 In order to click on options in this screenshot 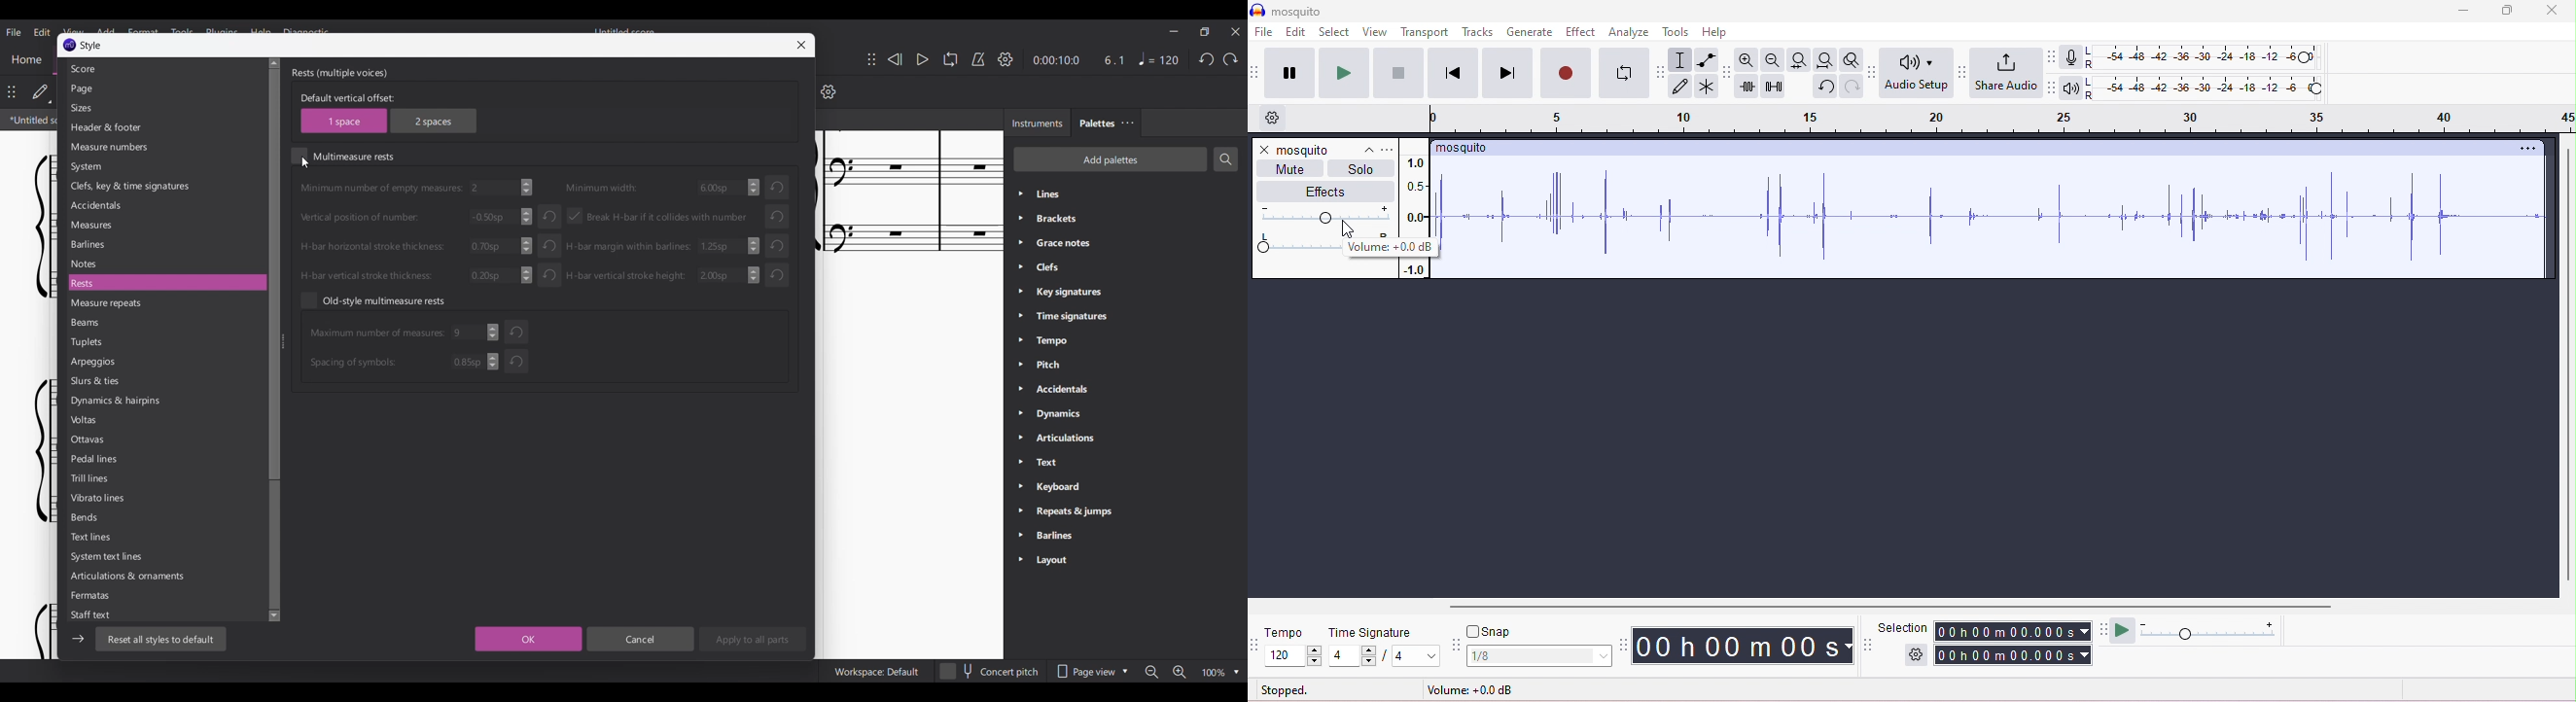, I will do `click(1390, 150)`.